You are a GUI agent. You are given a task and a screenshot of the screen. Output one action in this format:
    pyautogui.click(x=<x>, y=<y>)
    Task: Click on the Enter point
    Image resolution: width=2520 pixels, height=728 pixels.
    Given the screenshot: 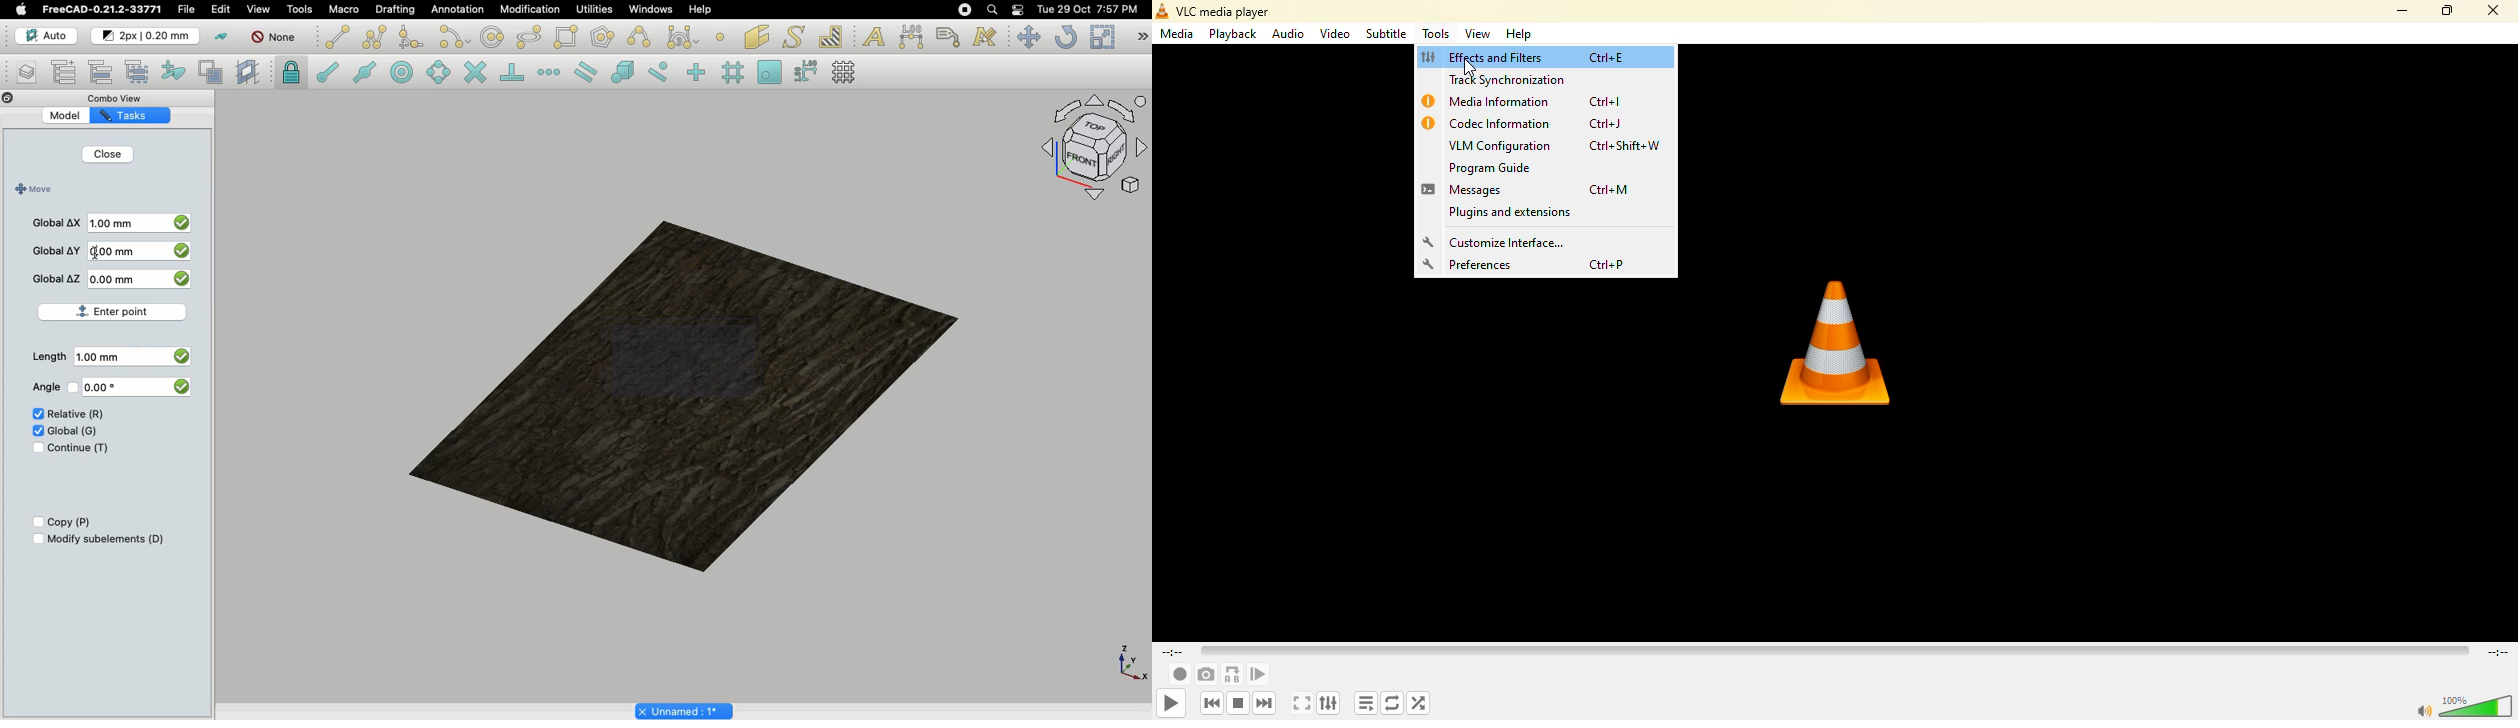 What is the action you would take?
    pyautogui.click(x=118, y=309)
    